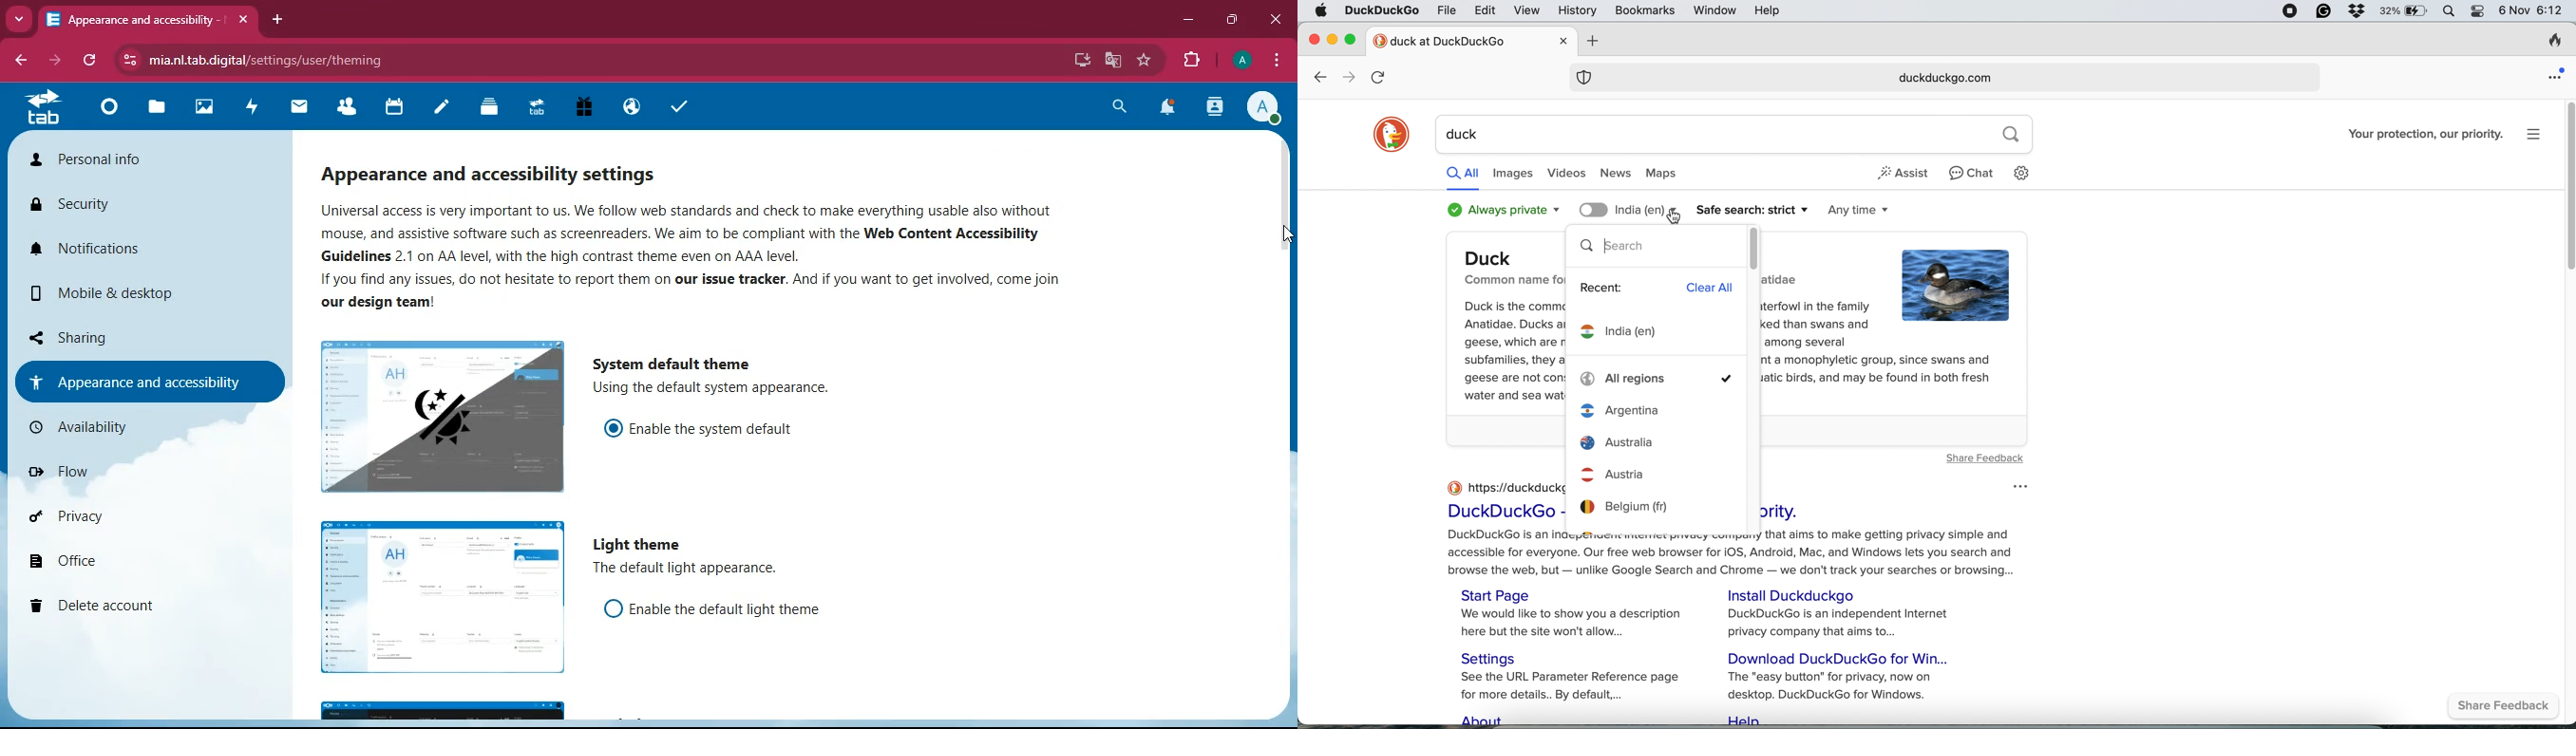 This screenshot has width=2576, height=756. Describe the element at coordinates (1355, 39) in the screenshot. I see `maximise` at that location.